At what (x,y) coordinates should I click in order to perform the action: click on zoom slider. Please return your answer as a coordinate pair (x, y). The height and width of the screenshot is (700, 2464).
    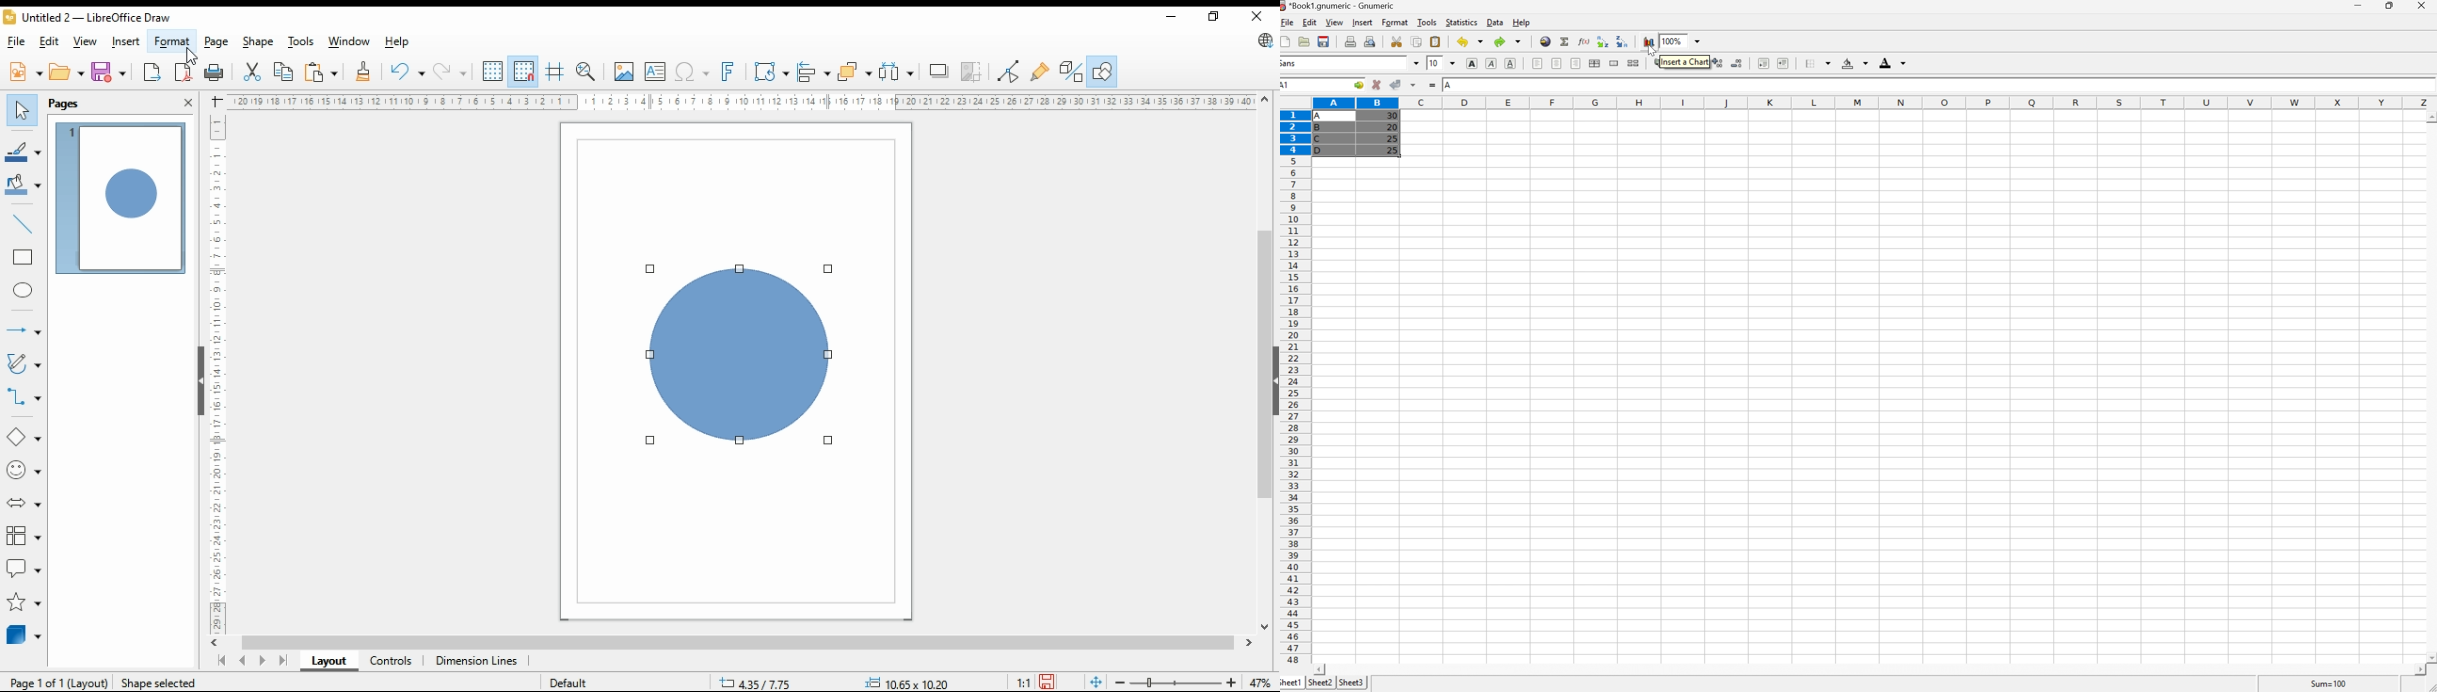
    Looking at the image, I should click on (1176, 681).